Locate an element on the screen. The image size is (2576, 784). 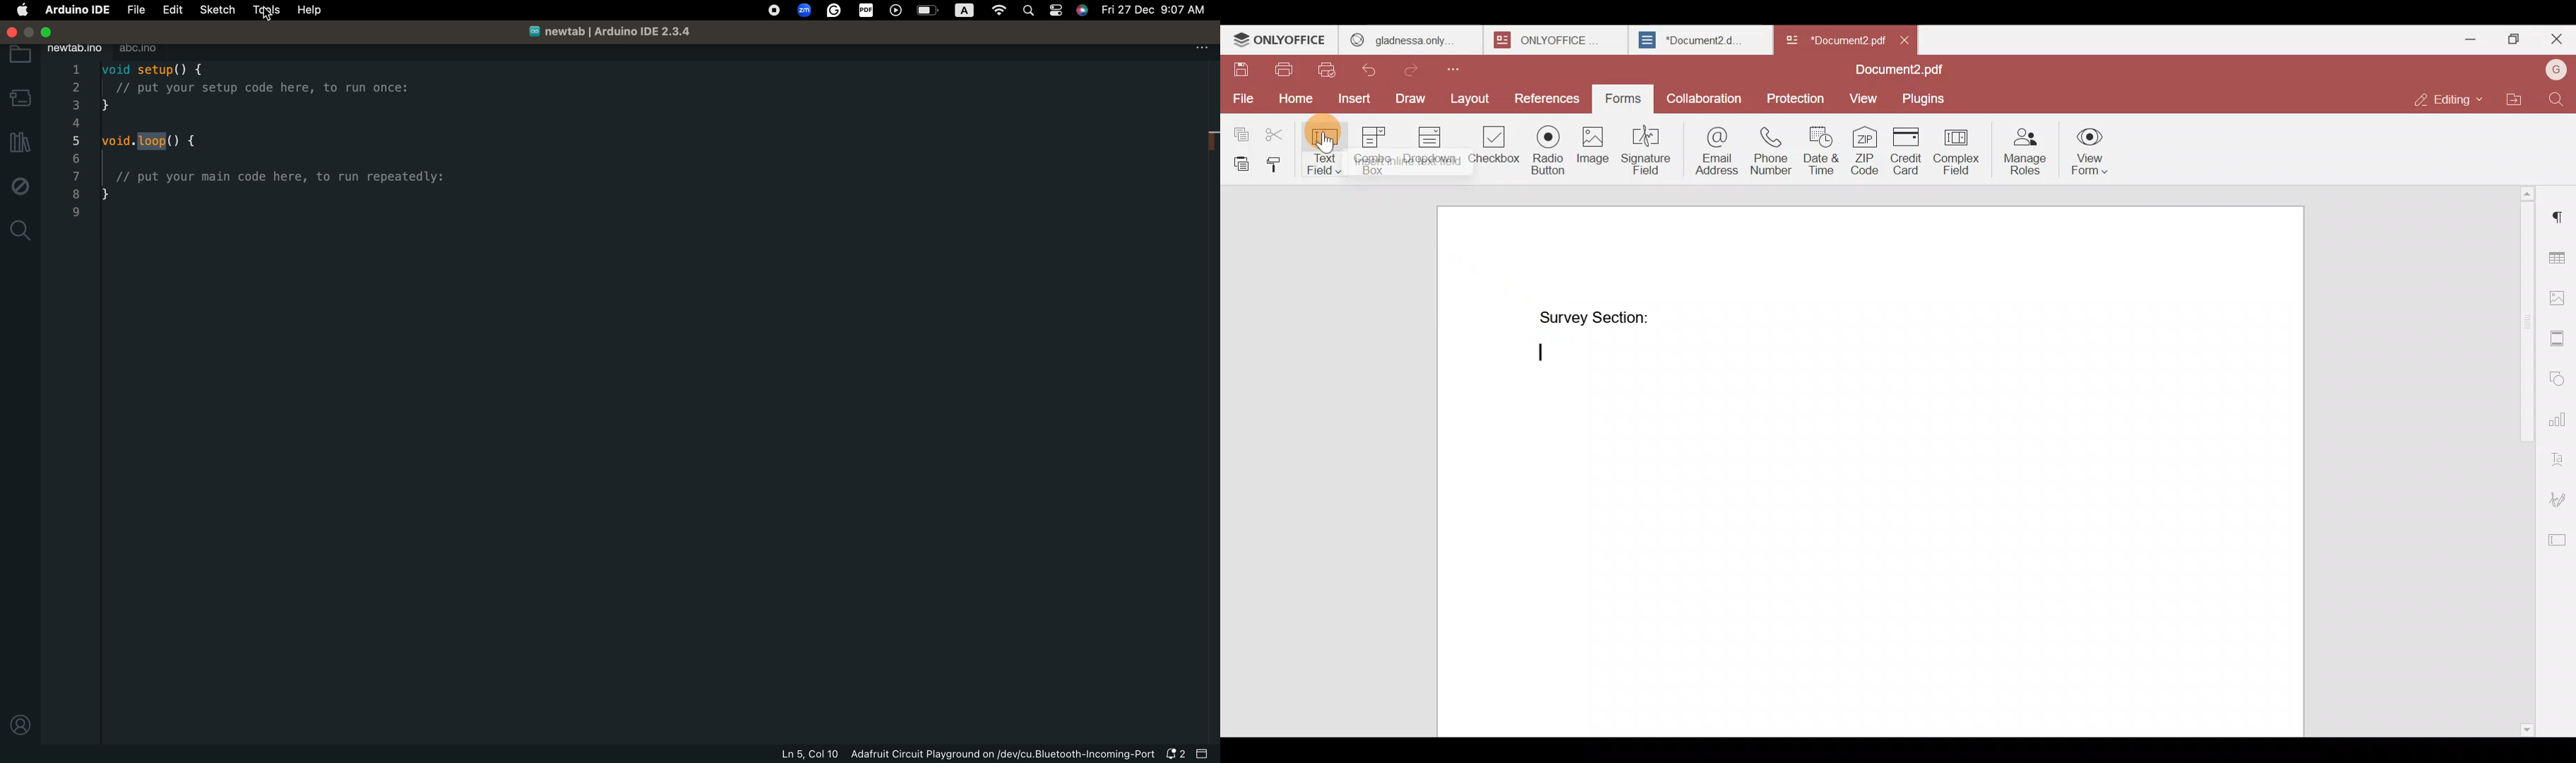
Text field is located at coordinates (1323, 147).